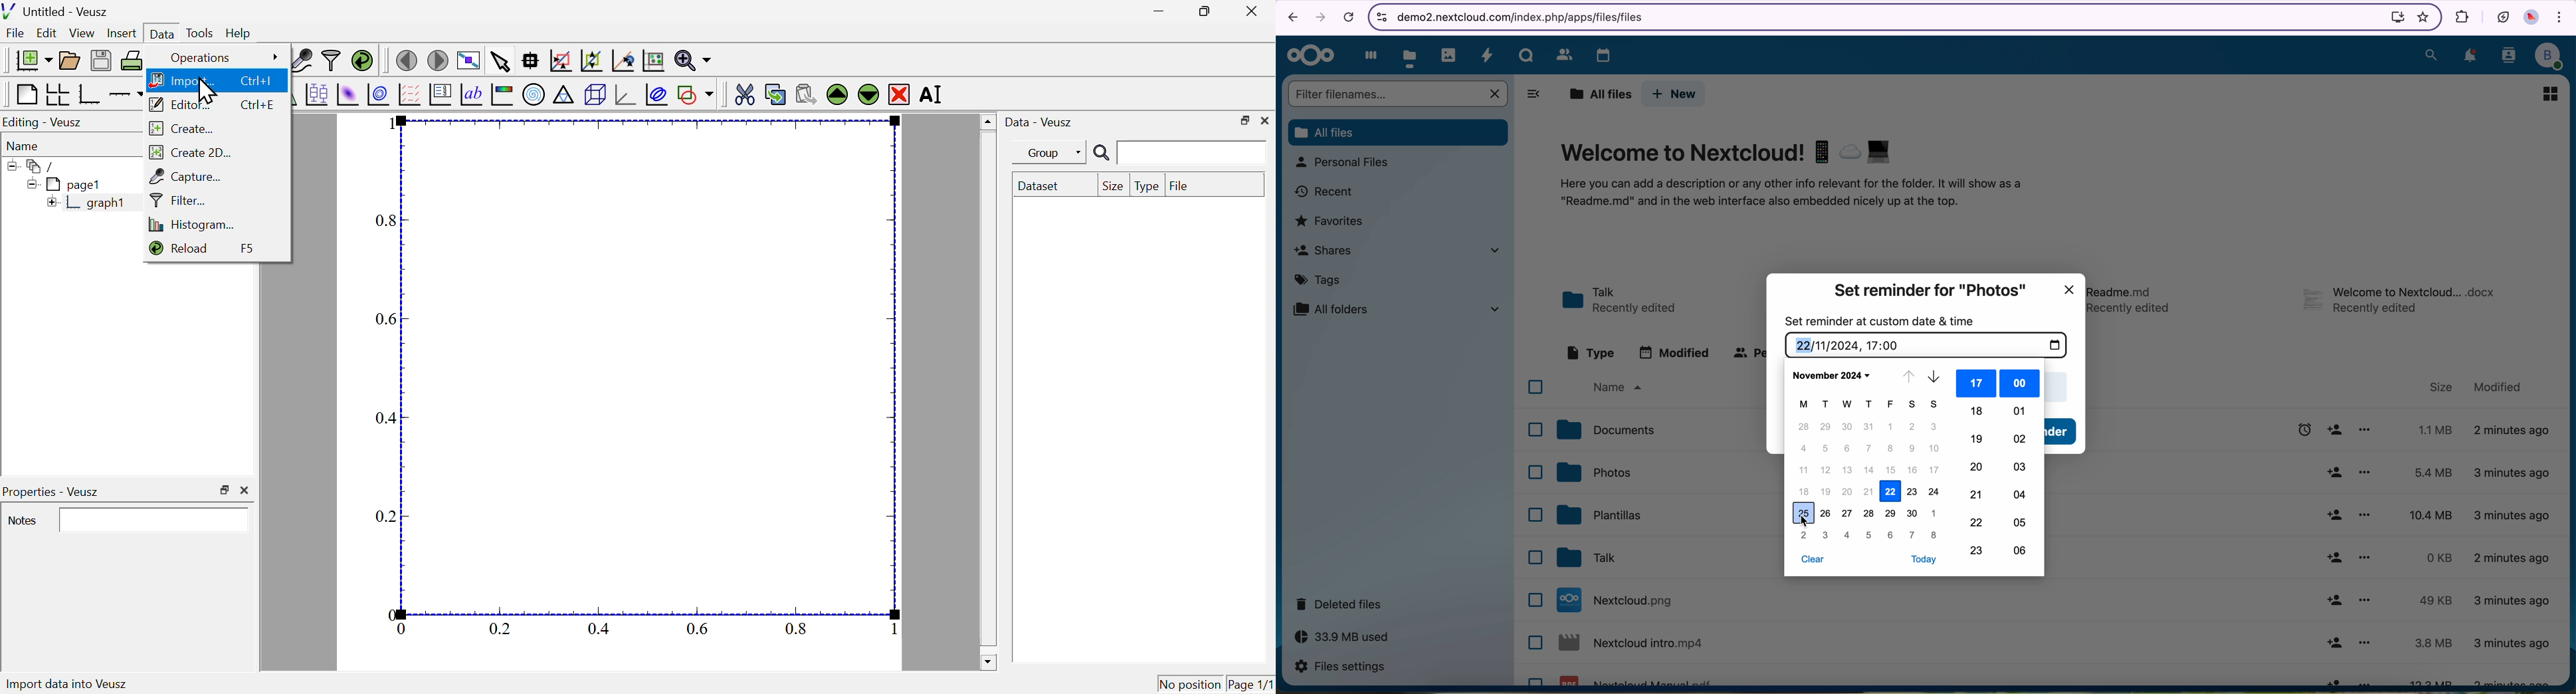 The width and height of the screenshot is (2576, 700). What do you see at coordinates (1914, 536) in the screenshot?
I see `7` at bounding box center [1914, 536].